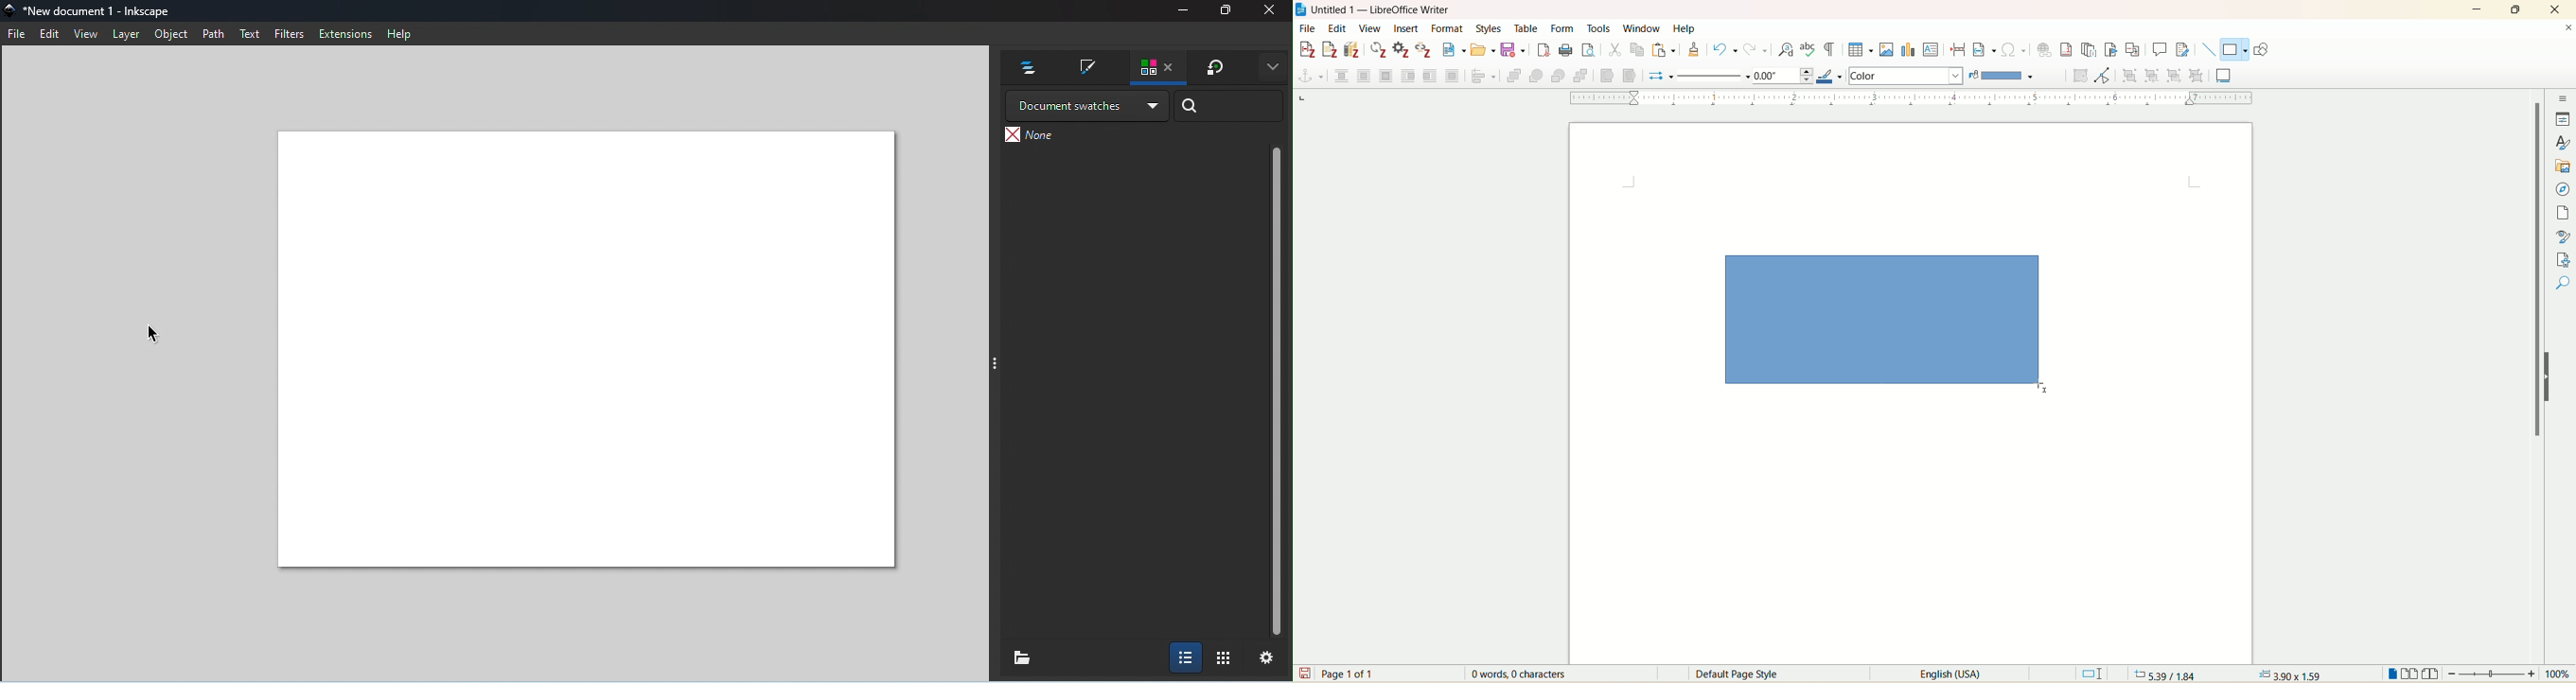 This screenshot has width=2576, height=700. Describe the element at coordinates (1908, 49) in the screenshot. I see `insert chart` at that location.